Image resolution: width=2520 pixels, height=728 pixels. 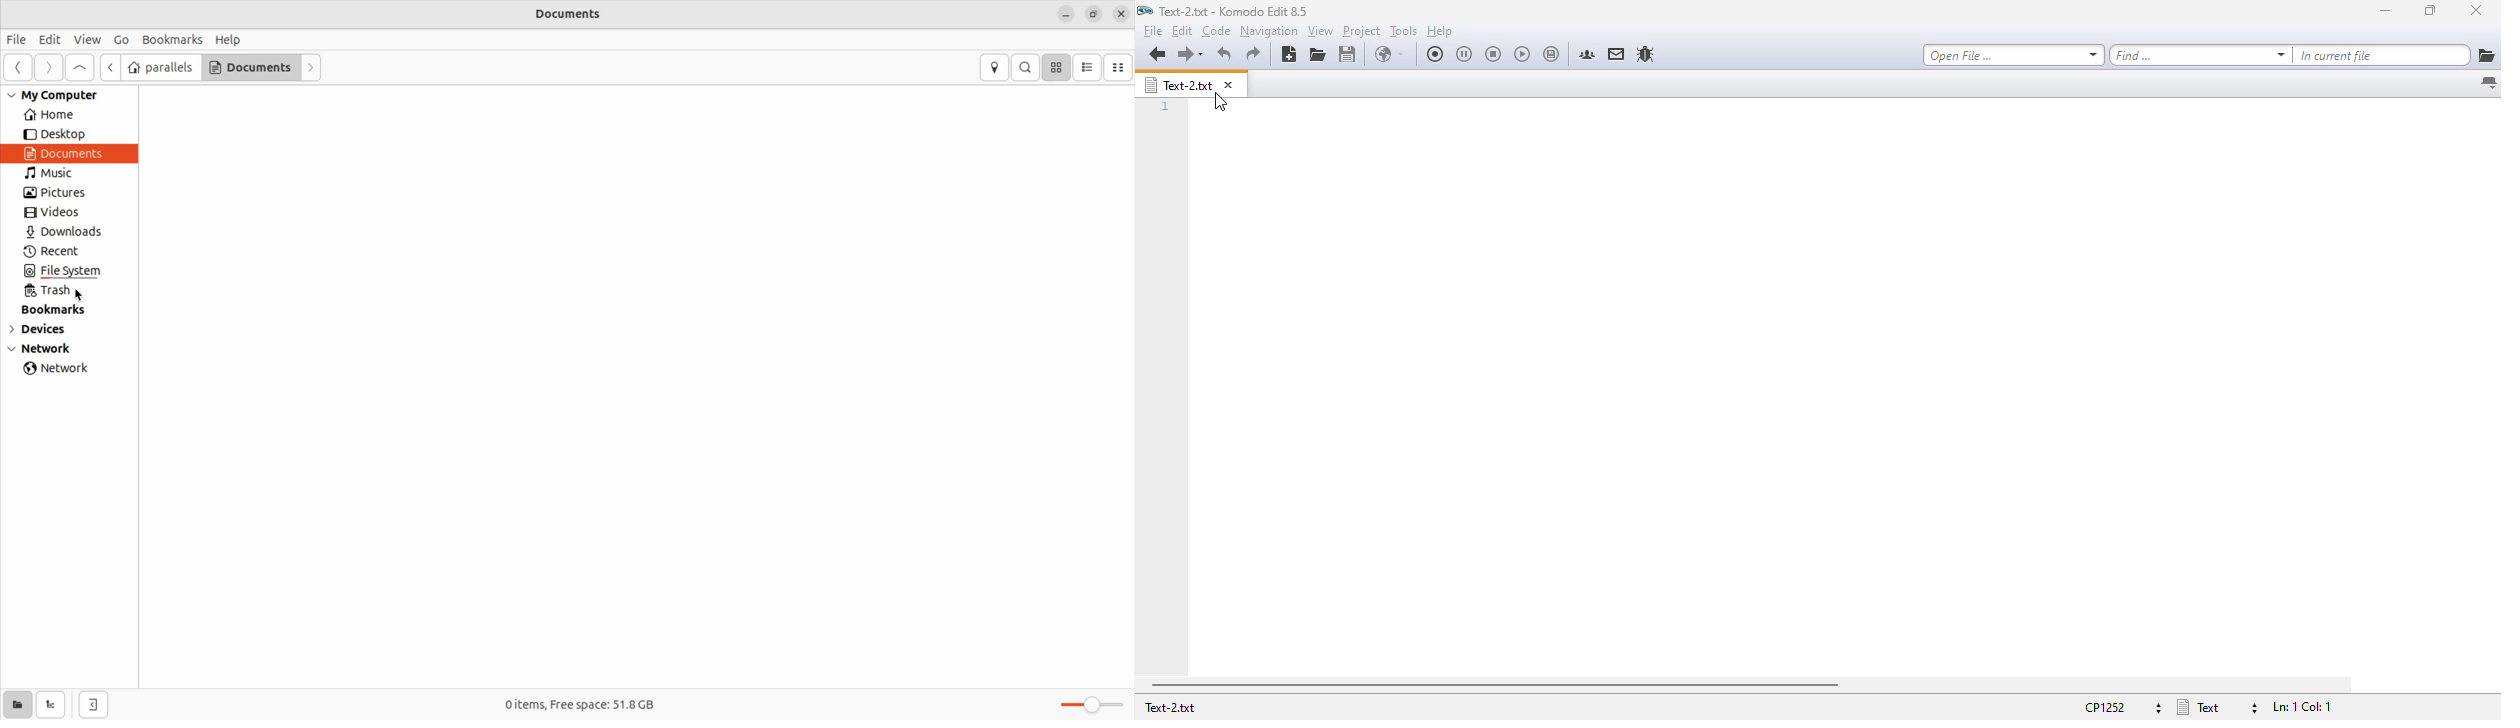 What do you see at coordinates (993, 67) in the screenshot?
I see `location` at bounding box center [993, 67].